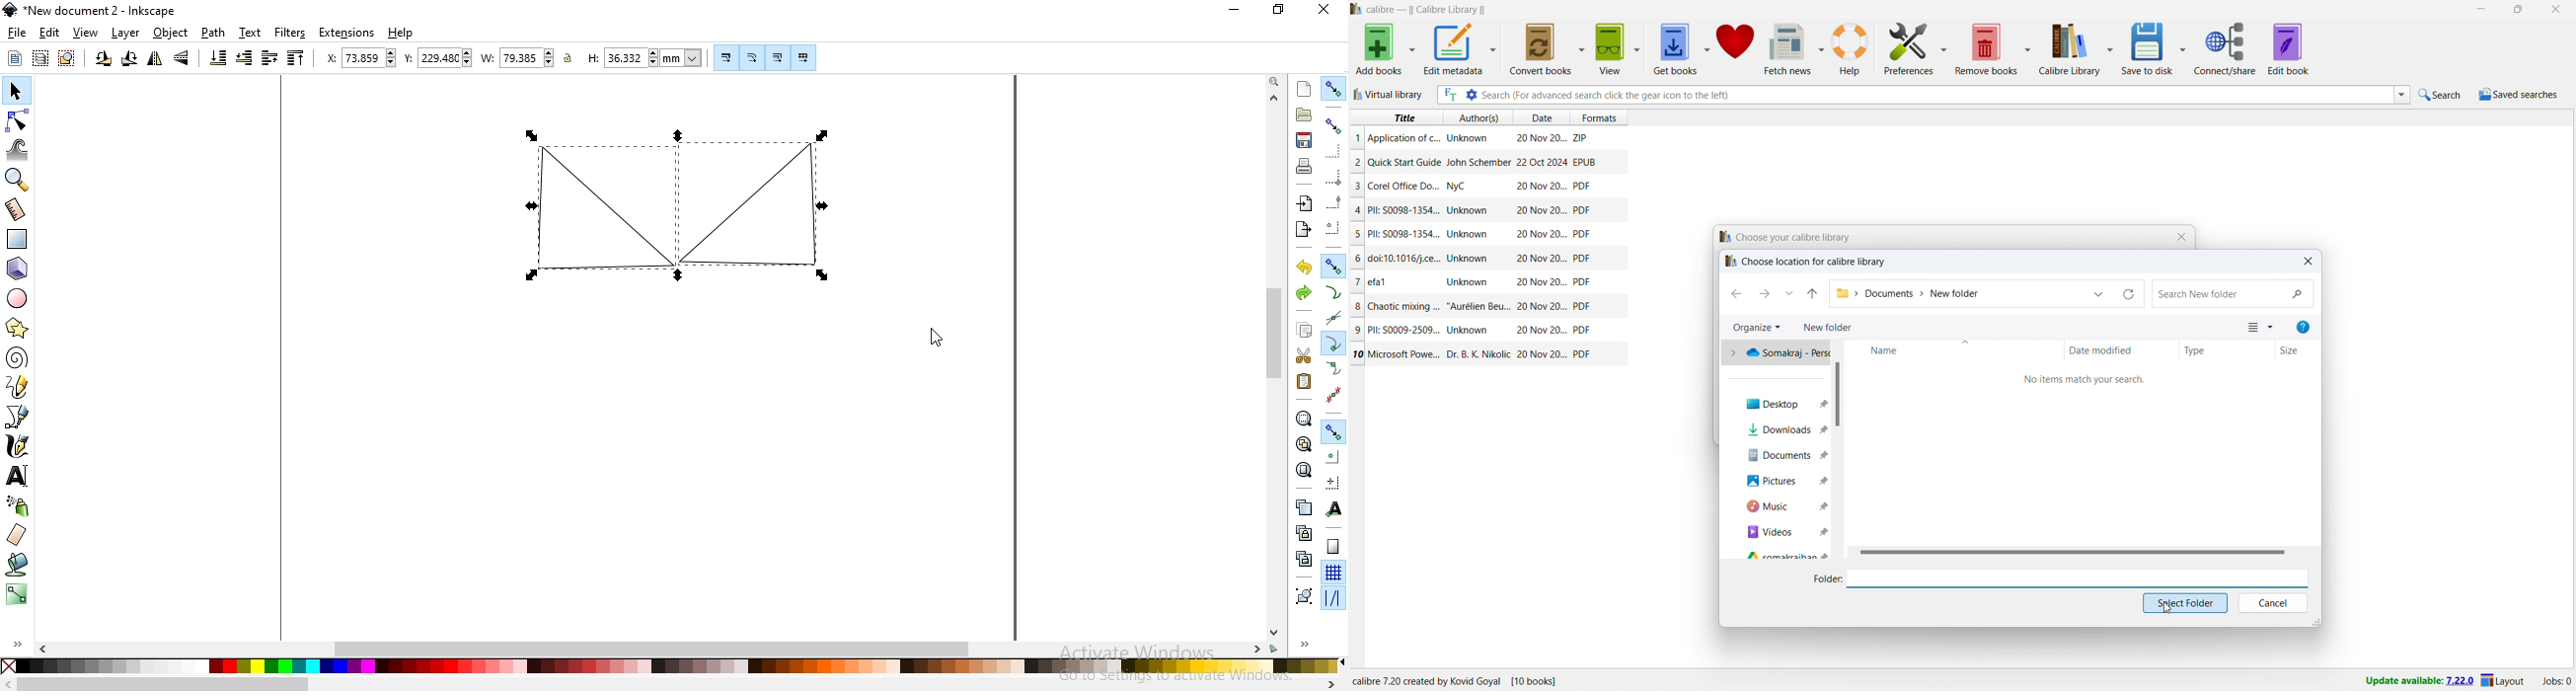 Image resolution: width=2576 pixels, height=700 pixels. What do you see at coordinates (2028, 49) in the screenshot?
I see `remove books options` at bounding box center [2028, 49].